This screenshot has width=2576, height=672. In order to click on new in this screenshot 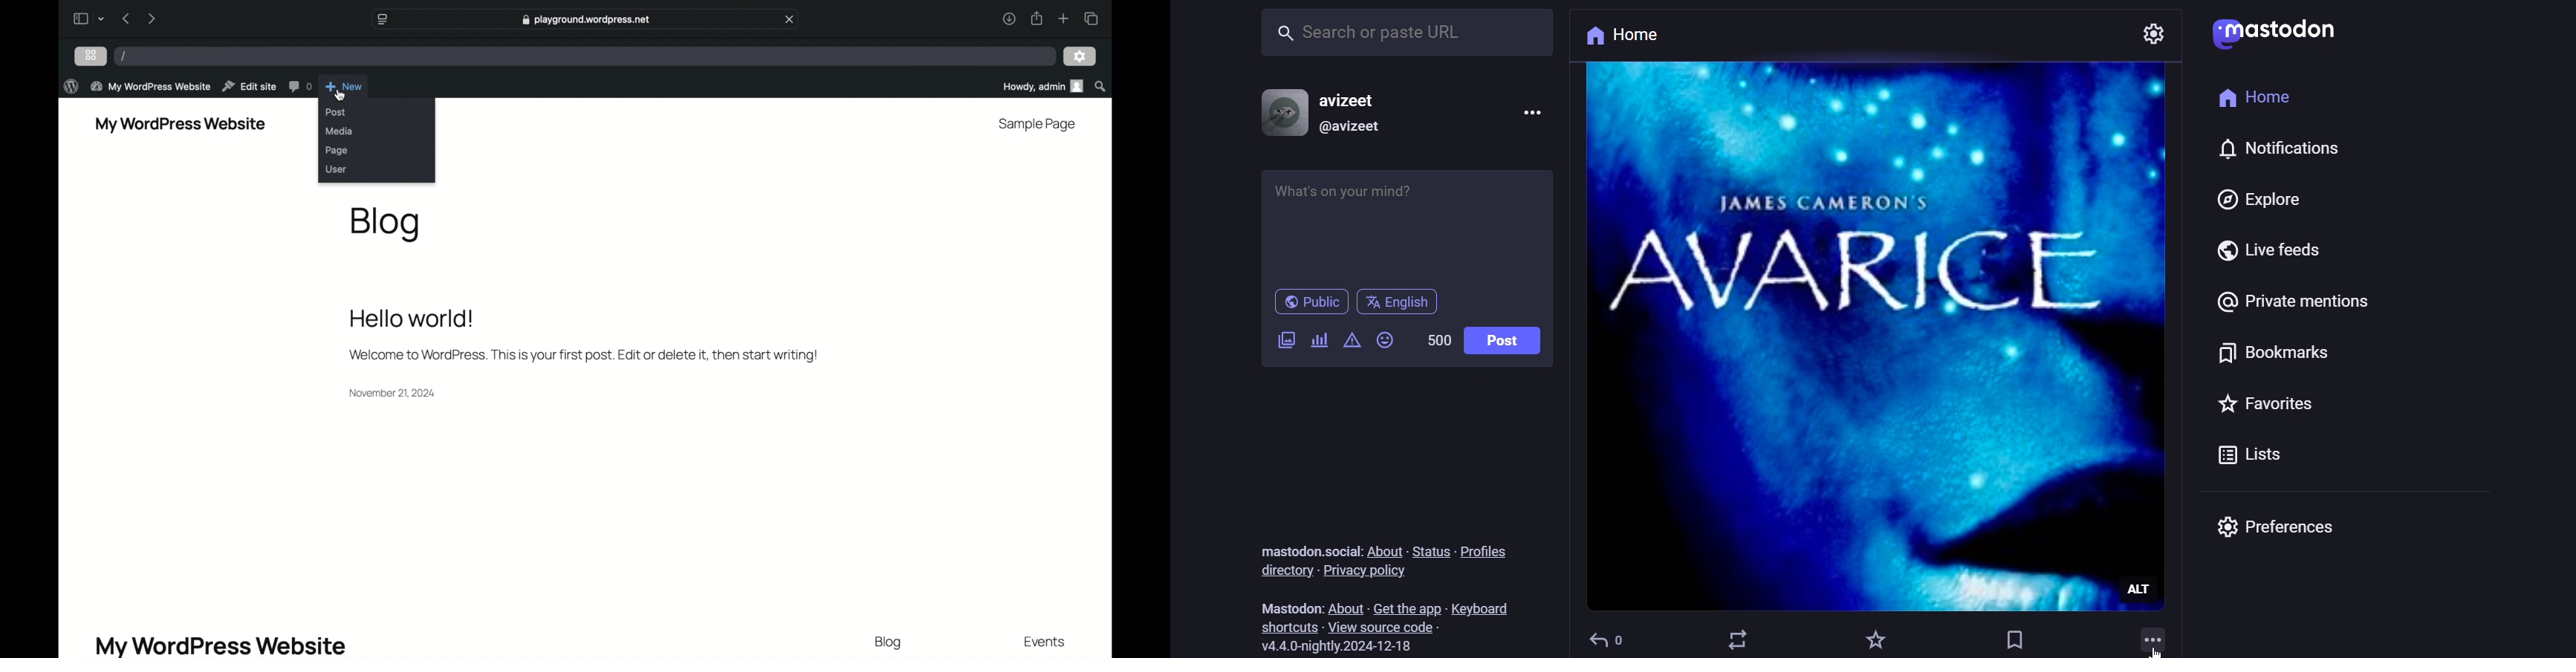, I will do `click(344, 86)`.